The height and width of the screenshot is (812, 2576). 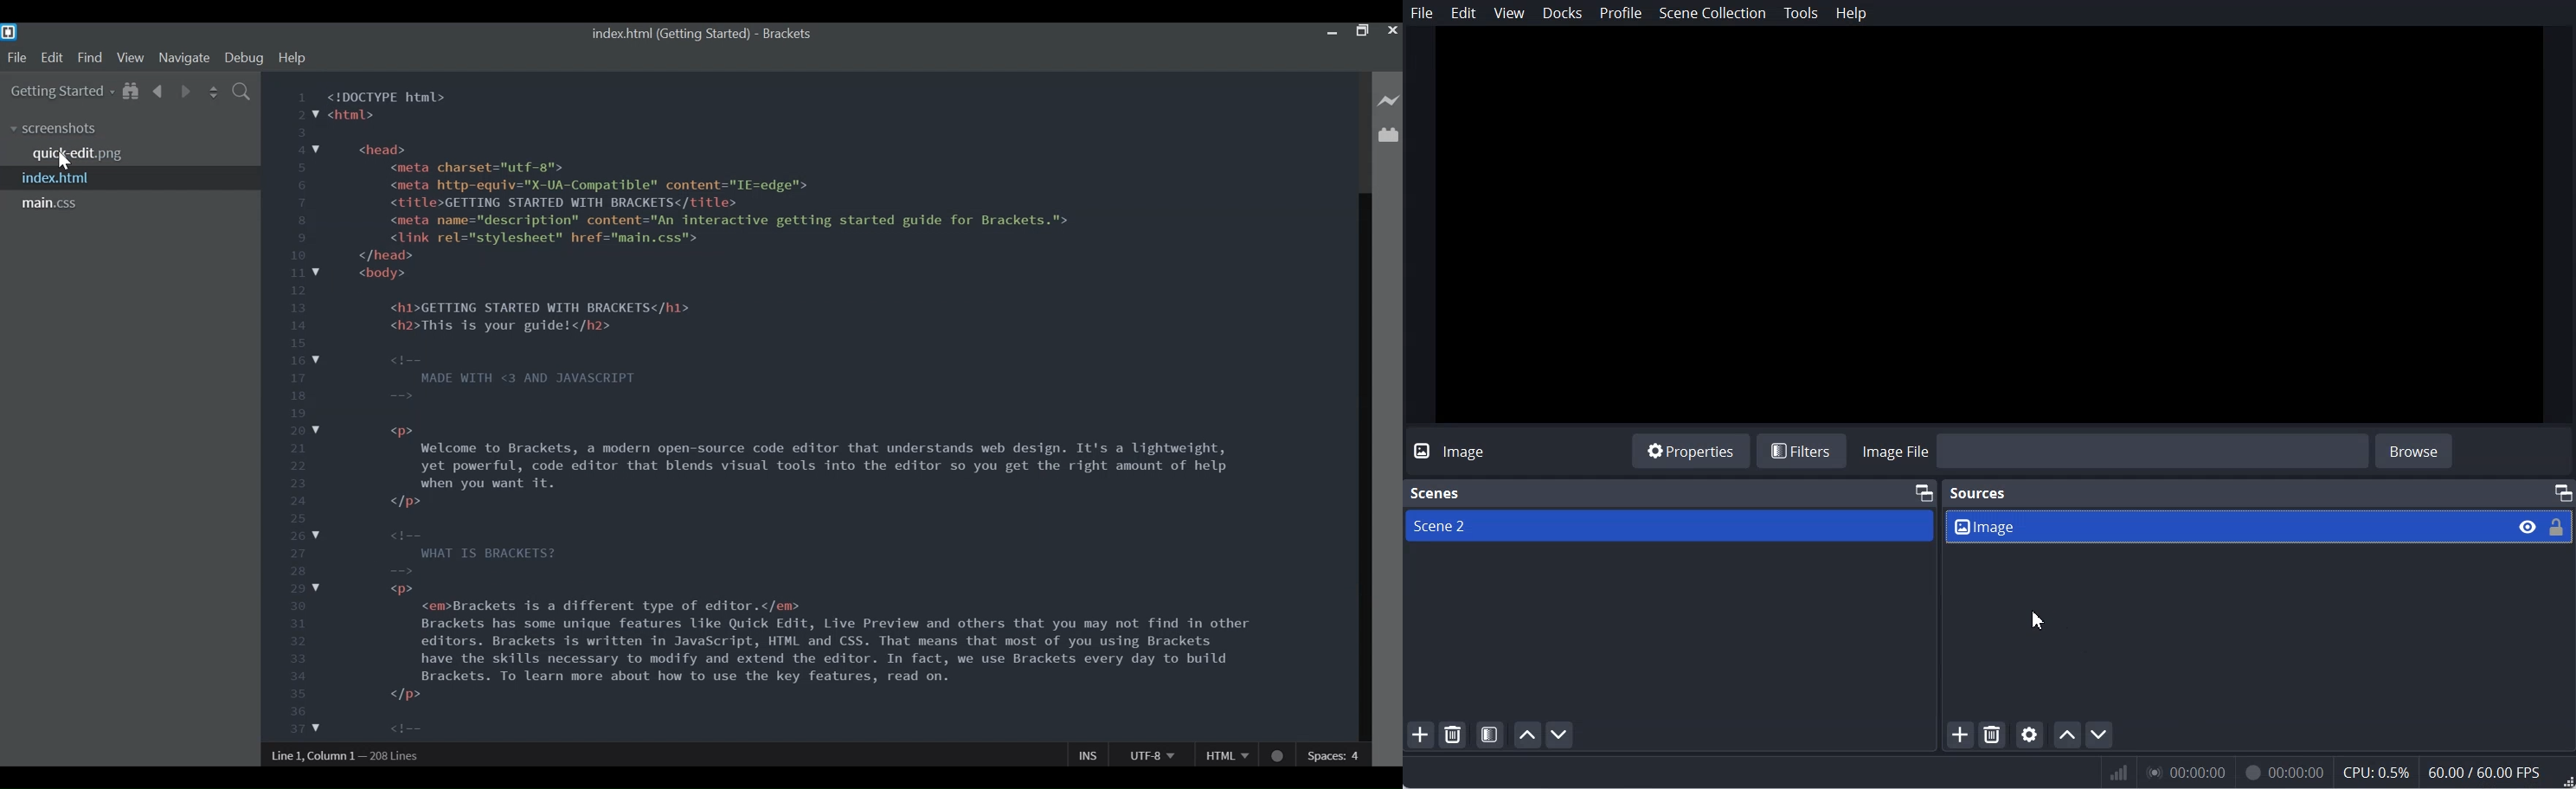 What do you see at coordinates (2040, 619) in the screenshot?
I see `Cursor` at bounding box center [2040, 619].